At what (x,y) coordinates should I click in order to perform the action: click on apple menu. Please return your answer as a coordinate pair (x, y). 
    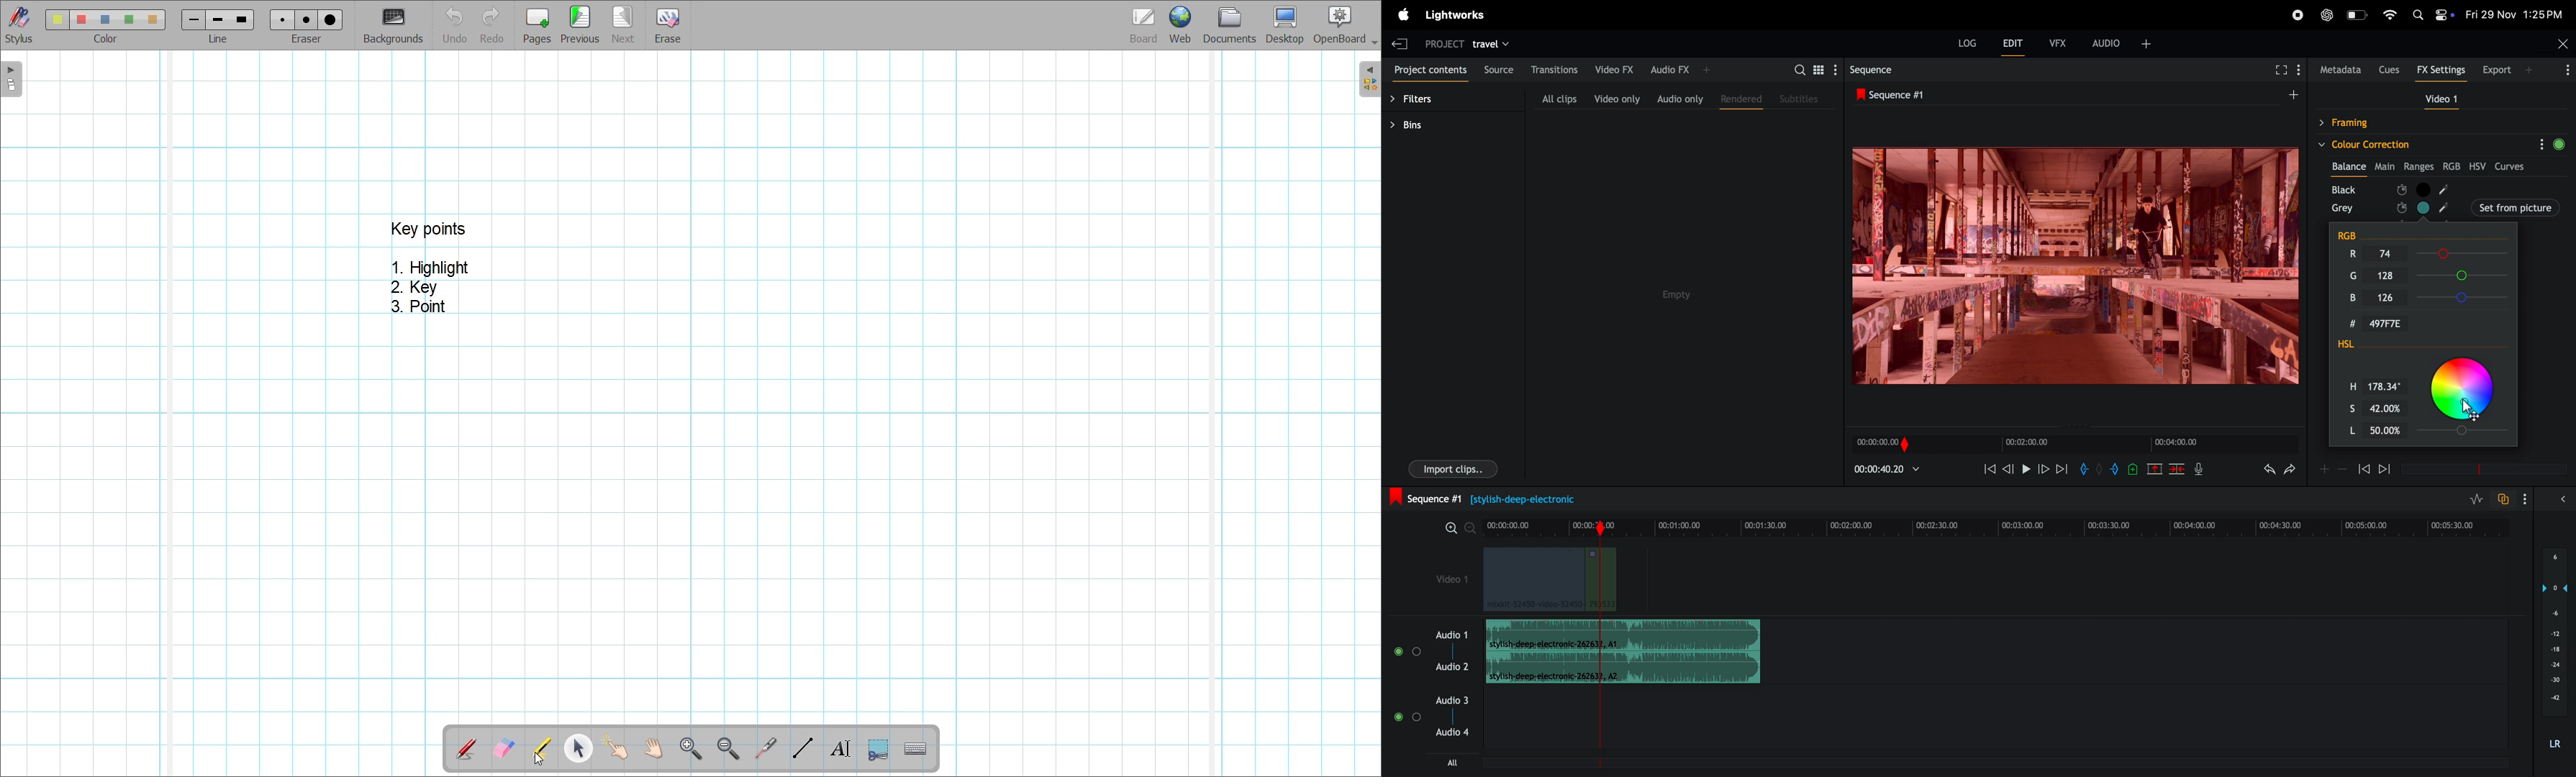
    Looking at the image, I should click on (1403, 16).